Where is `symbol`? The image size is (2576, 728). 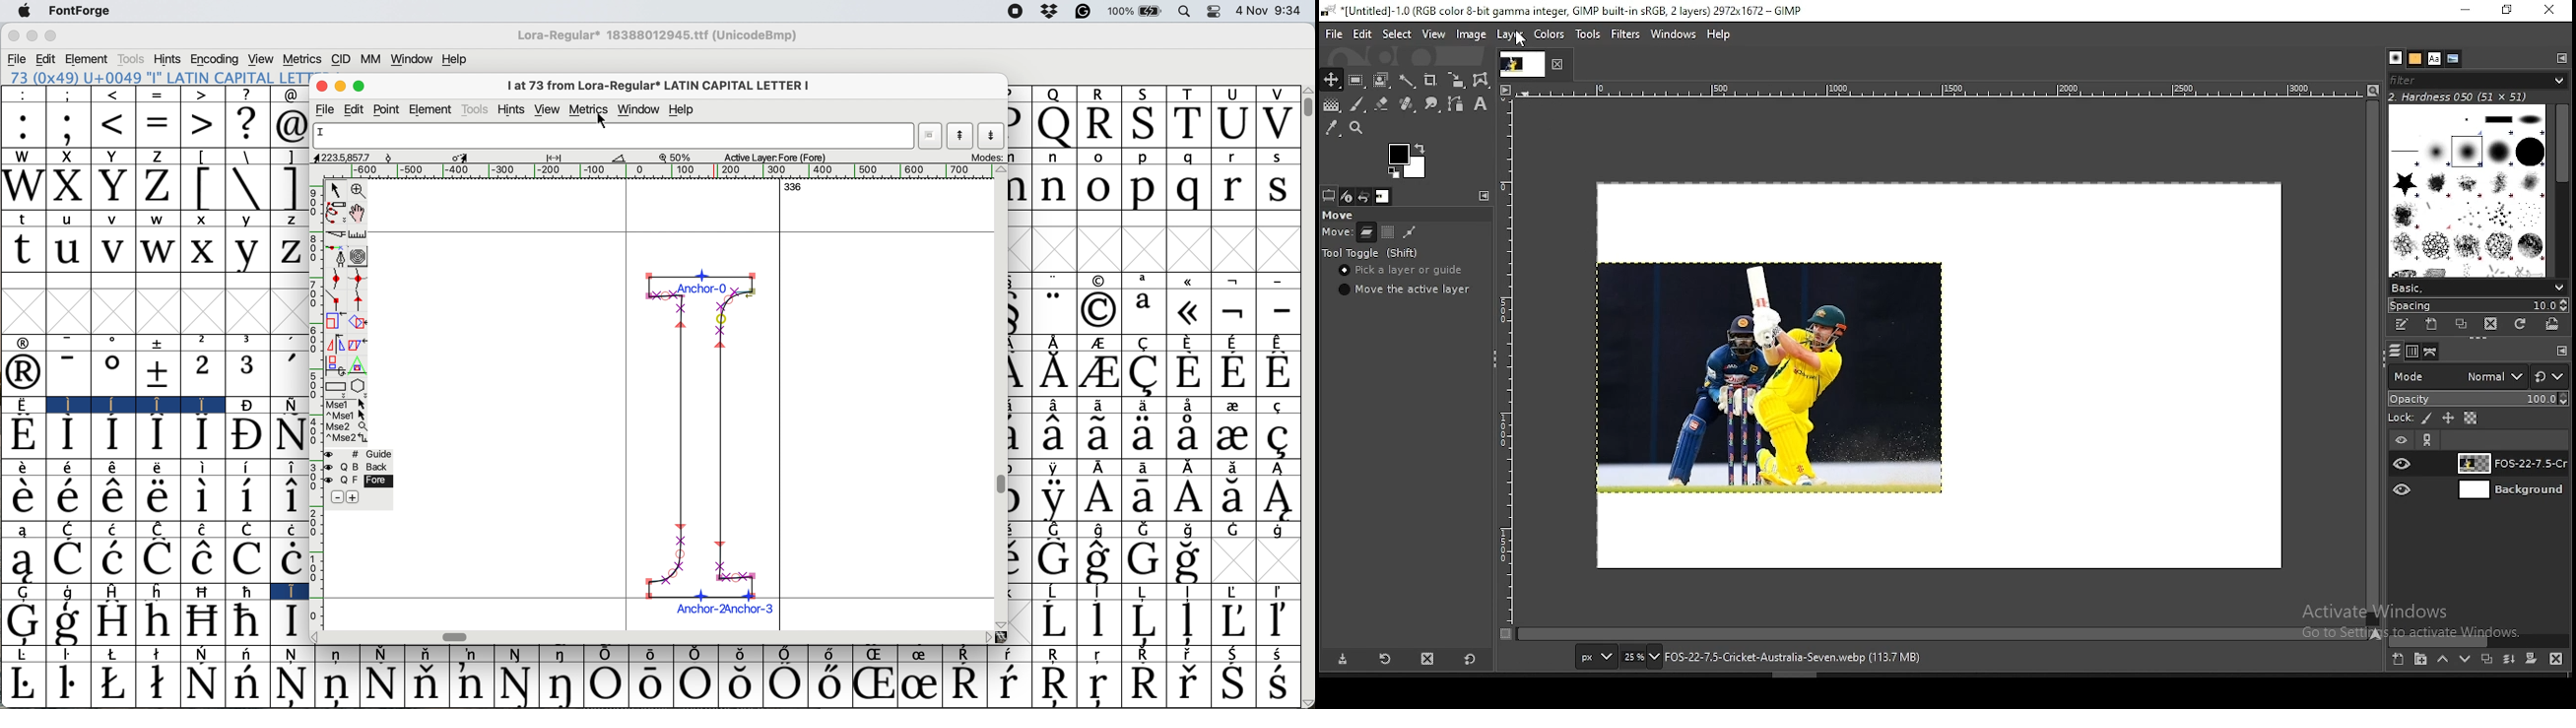 symbol is located at coordinates (1099, 280).